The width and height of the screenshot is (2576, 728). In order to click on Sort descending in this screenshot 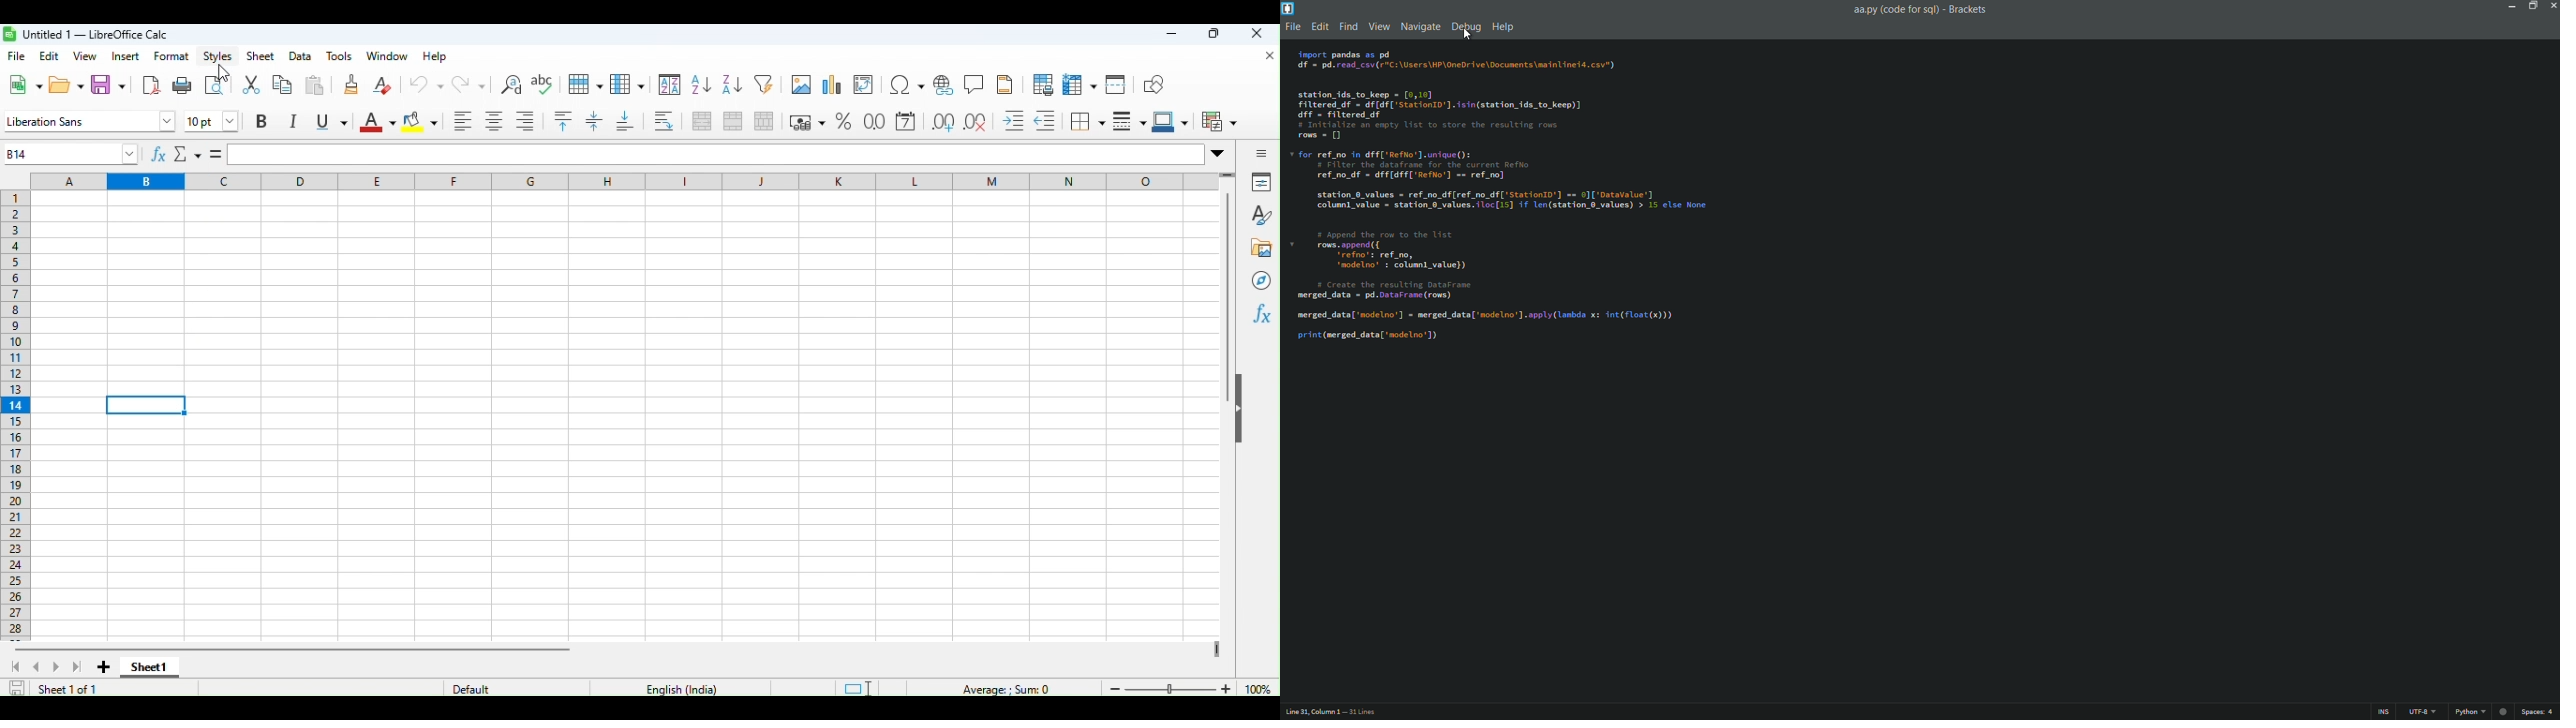, I will do `click(732, 86)`.